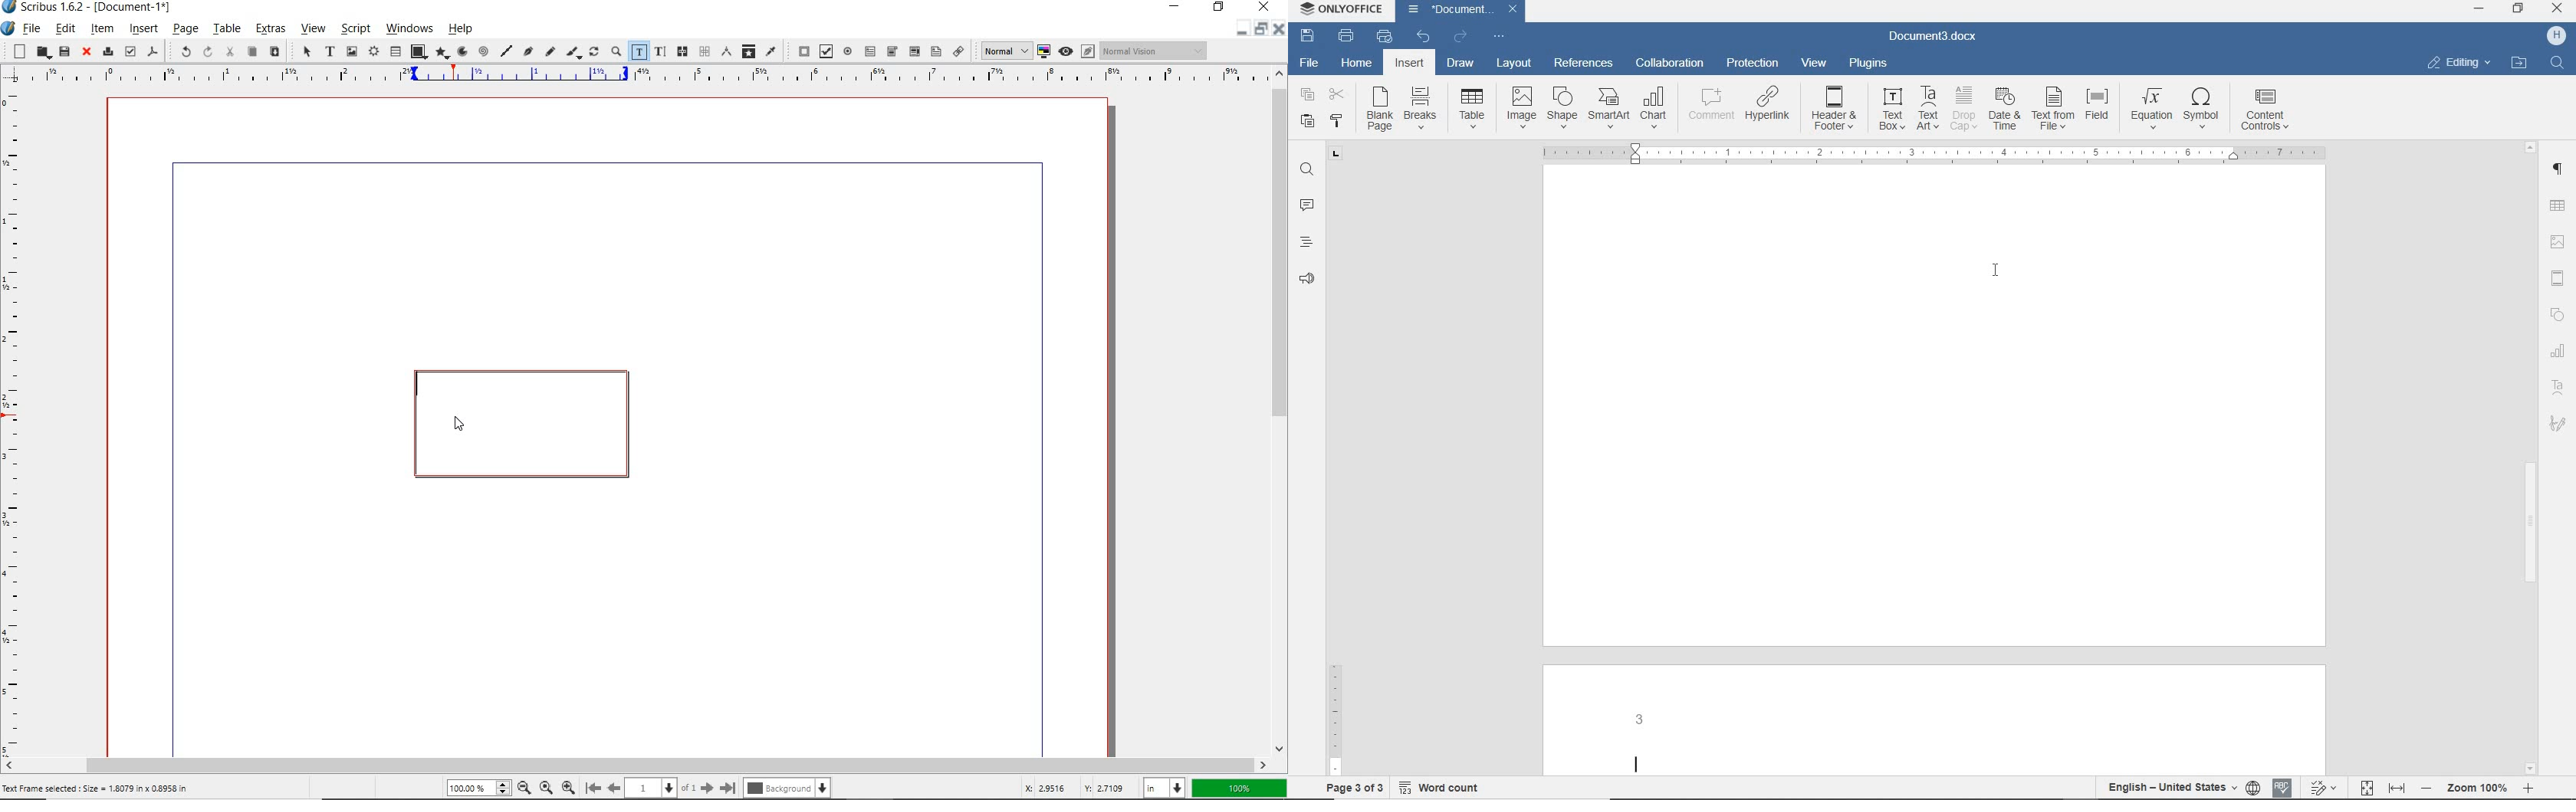 This screenshot has width=2576, height=812. Describe the element at coordinates (1005, 51) in the screenshot. I see `Normal` at that location.